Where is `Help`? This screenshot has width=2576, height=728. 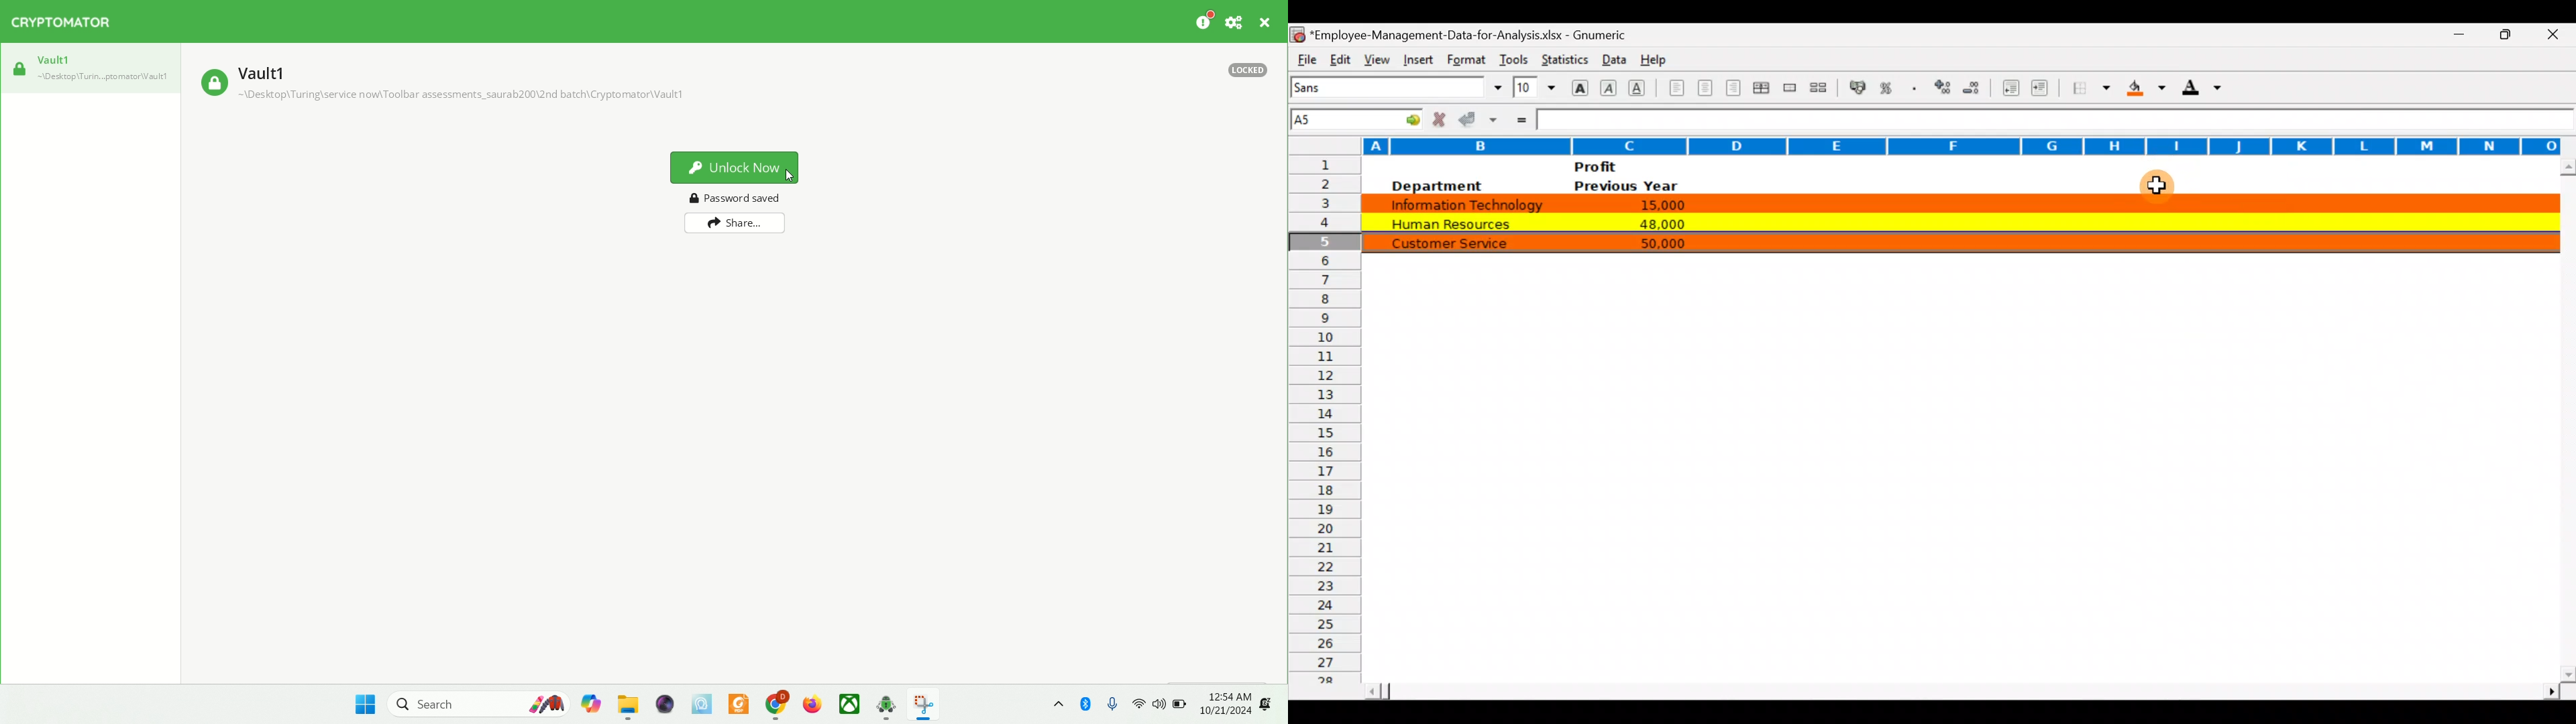
Help is located at coordinates (1654, 57).